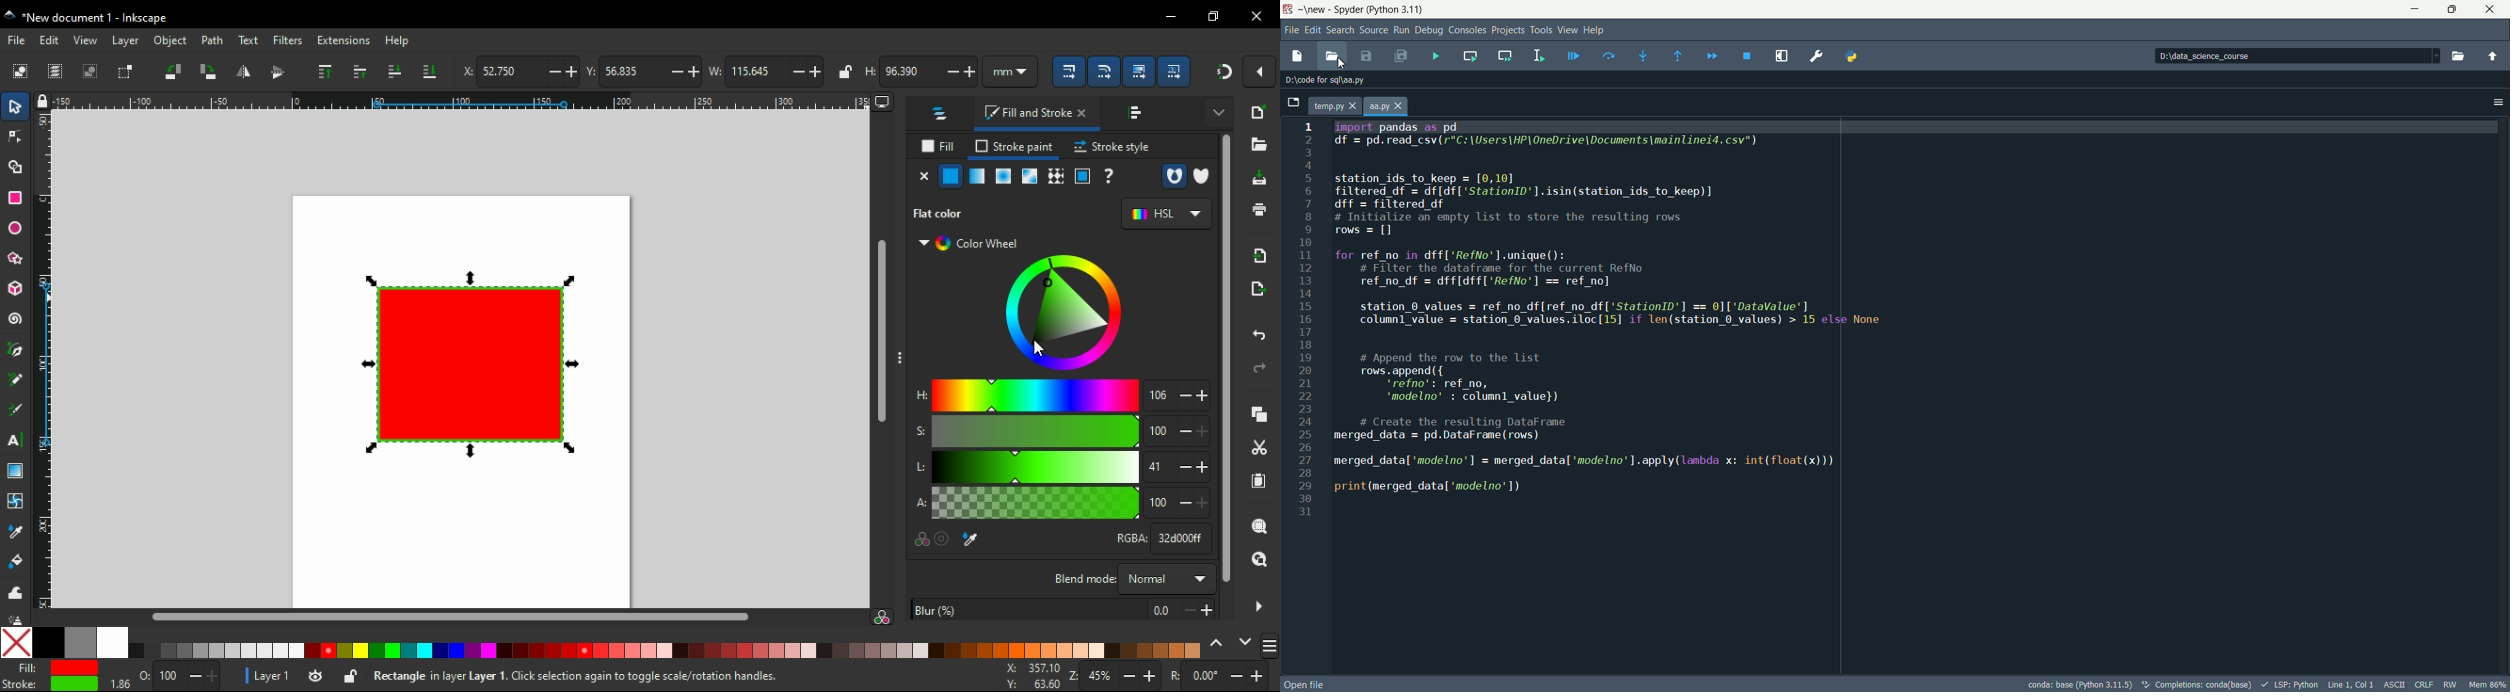 The image size is (2520, 700). I want to click on preferences, so click(1819, 56).